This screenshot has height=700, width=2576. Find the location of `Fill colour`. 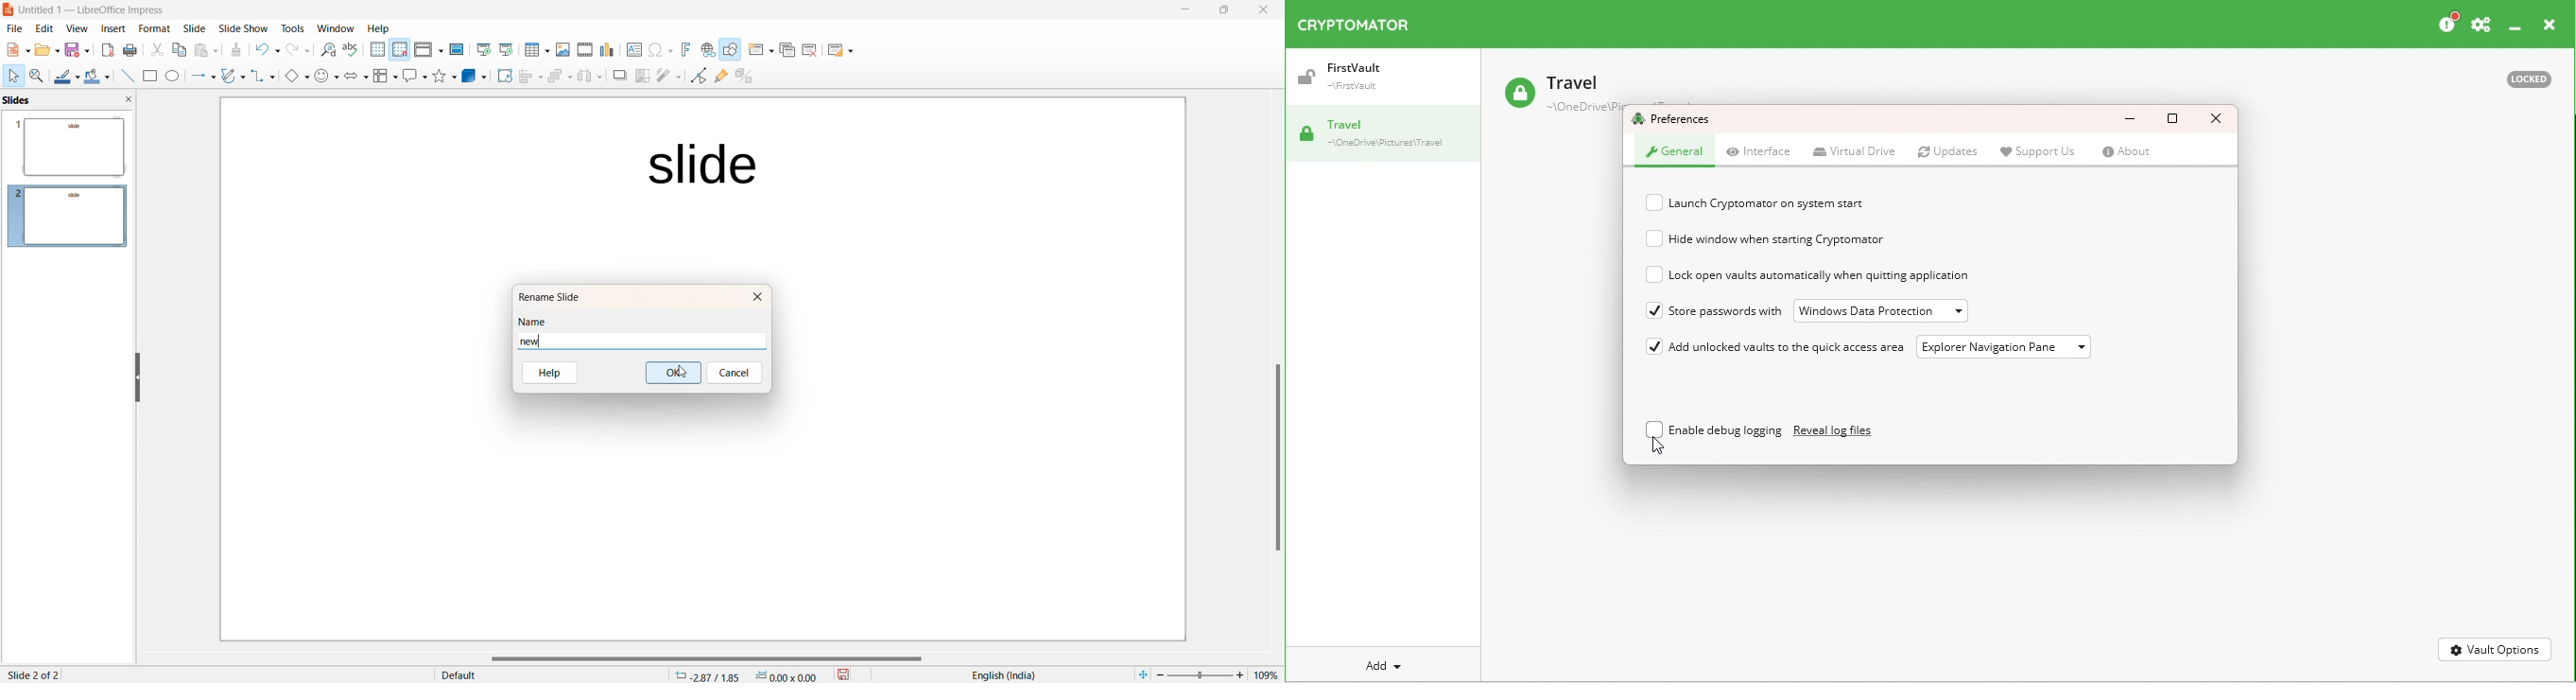

Fill colour is located at coordinates (95, 76).